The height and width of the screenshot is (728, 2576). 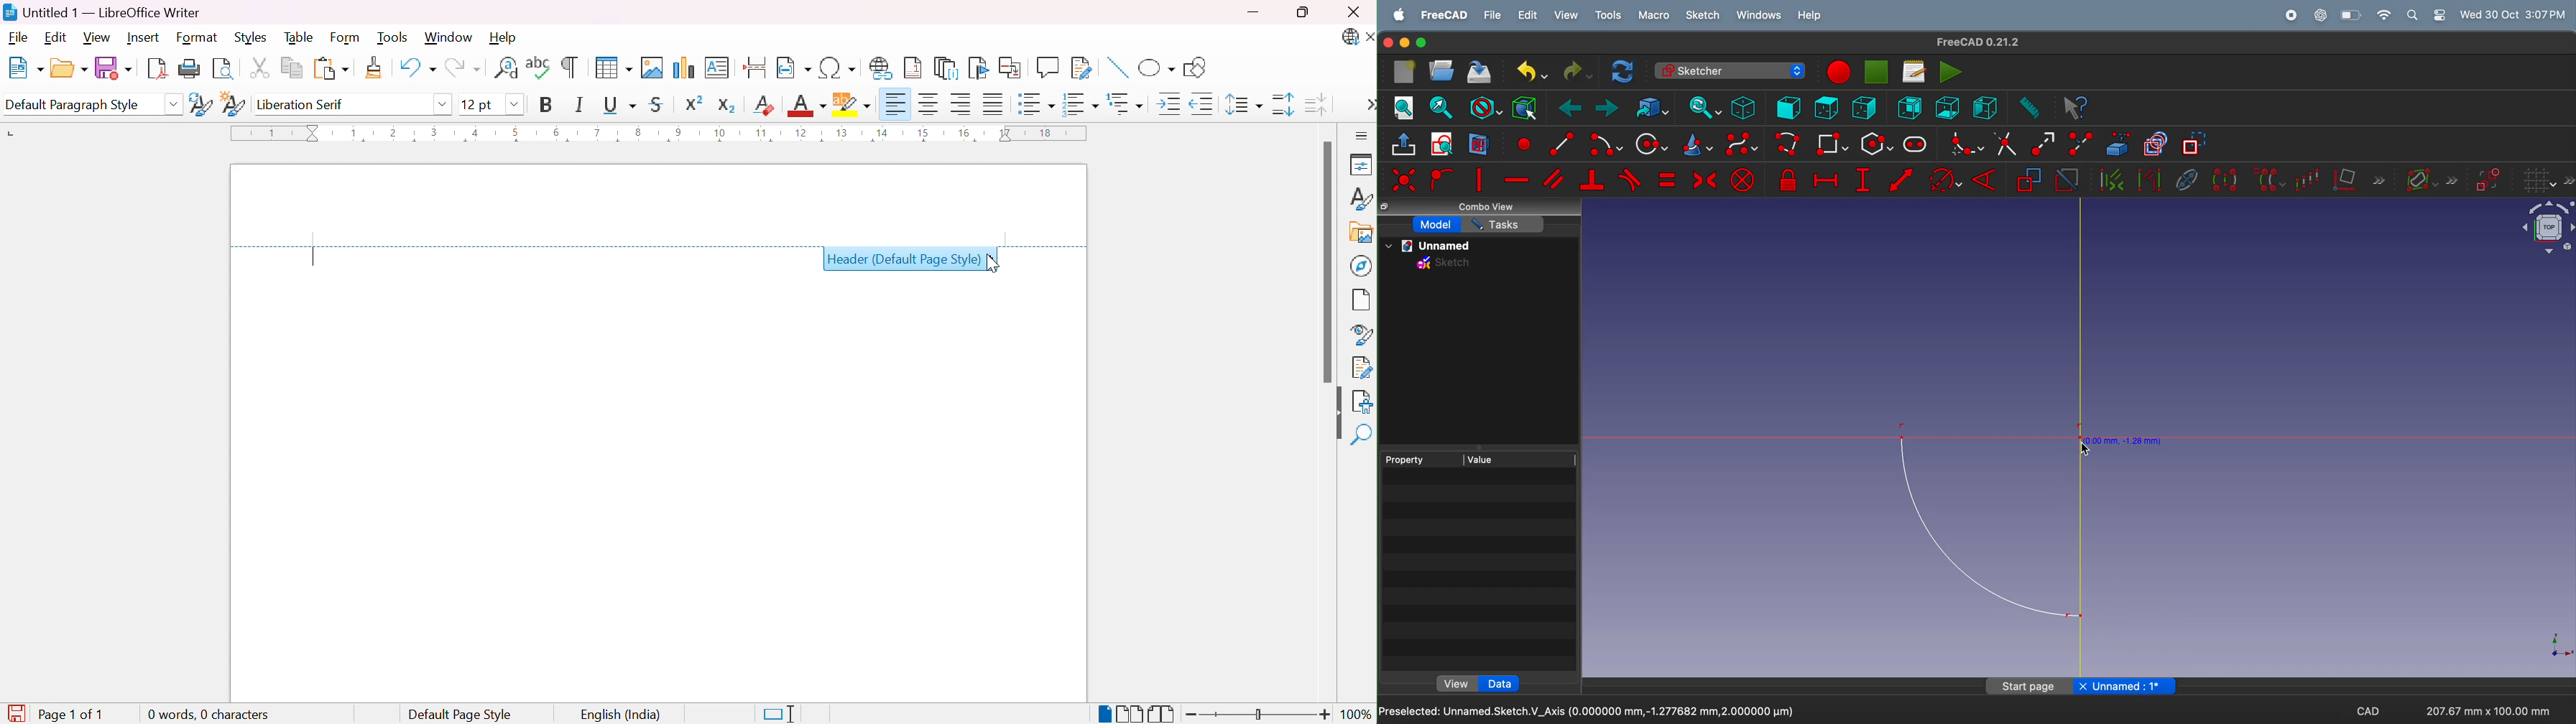 I want to click on Drop down, so click(x=173, y=106).